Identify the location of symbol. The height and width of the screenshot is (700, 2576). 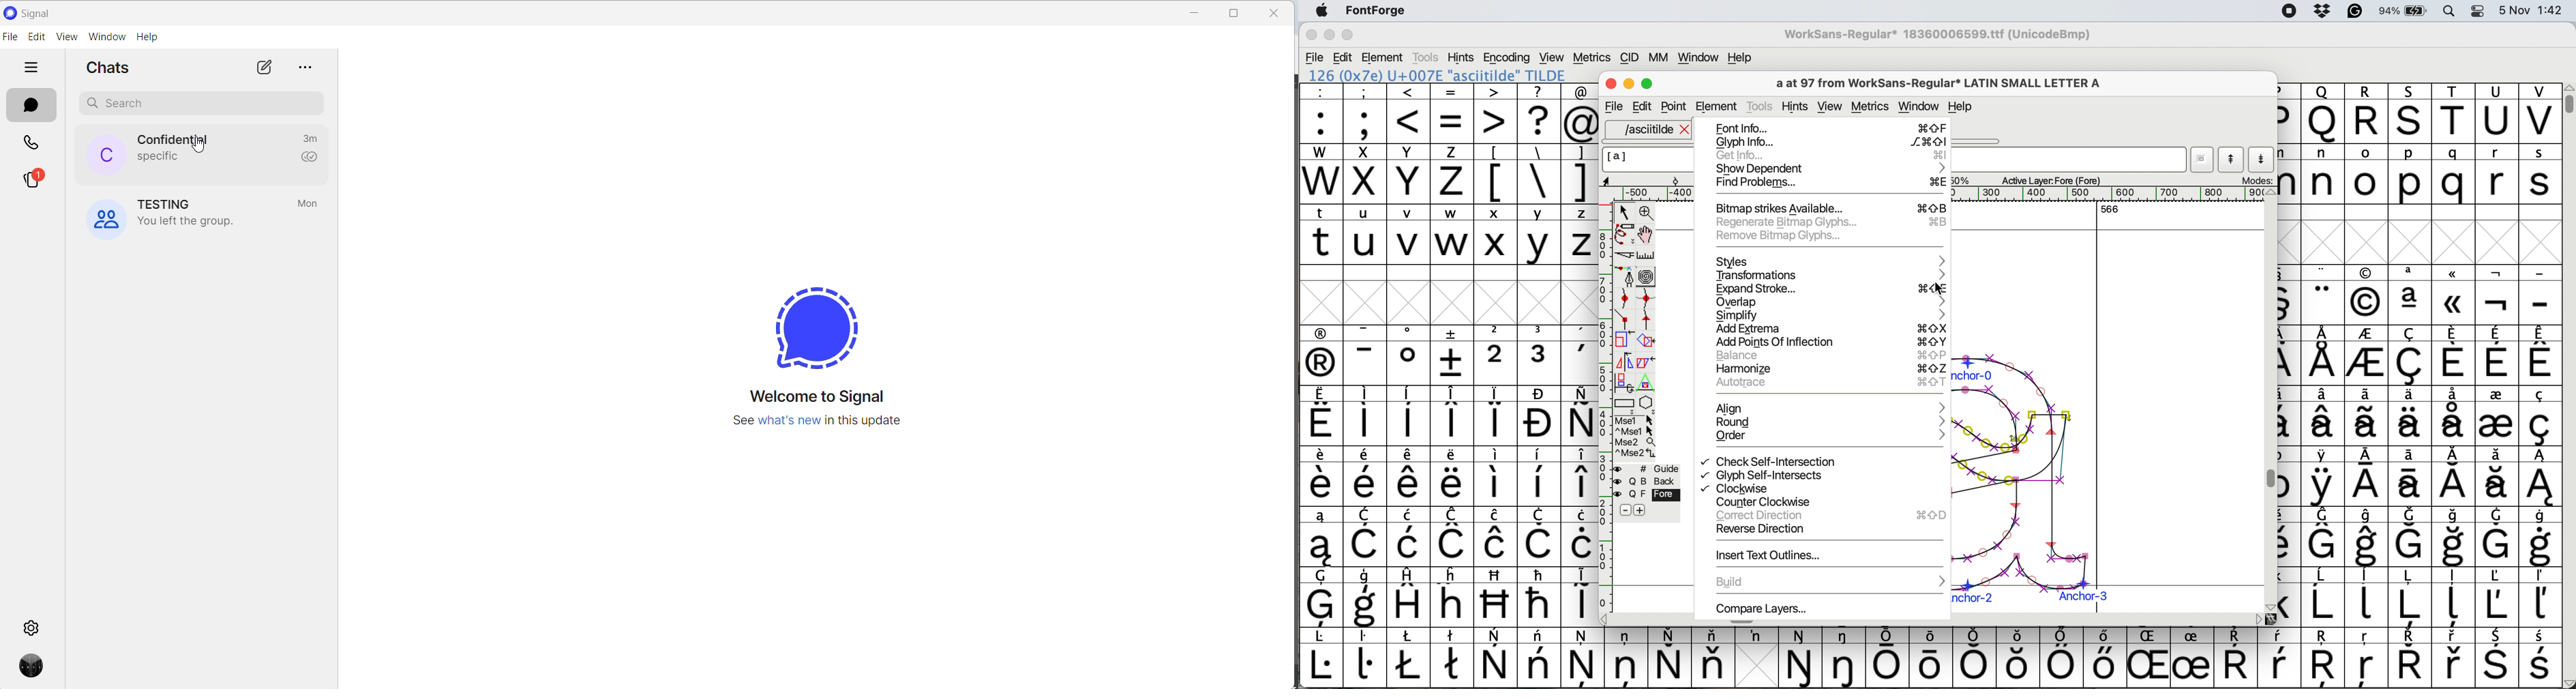
(1495, 537).